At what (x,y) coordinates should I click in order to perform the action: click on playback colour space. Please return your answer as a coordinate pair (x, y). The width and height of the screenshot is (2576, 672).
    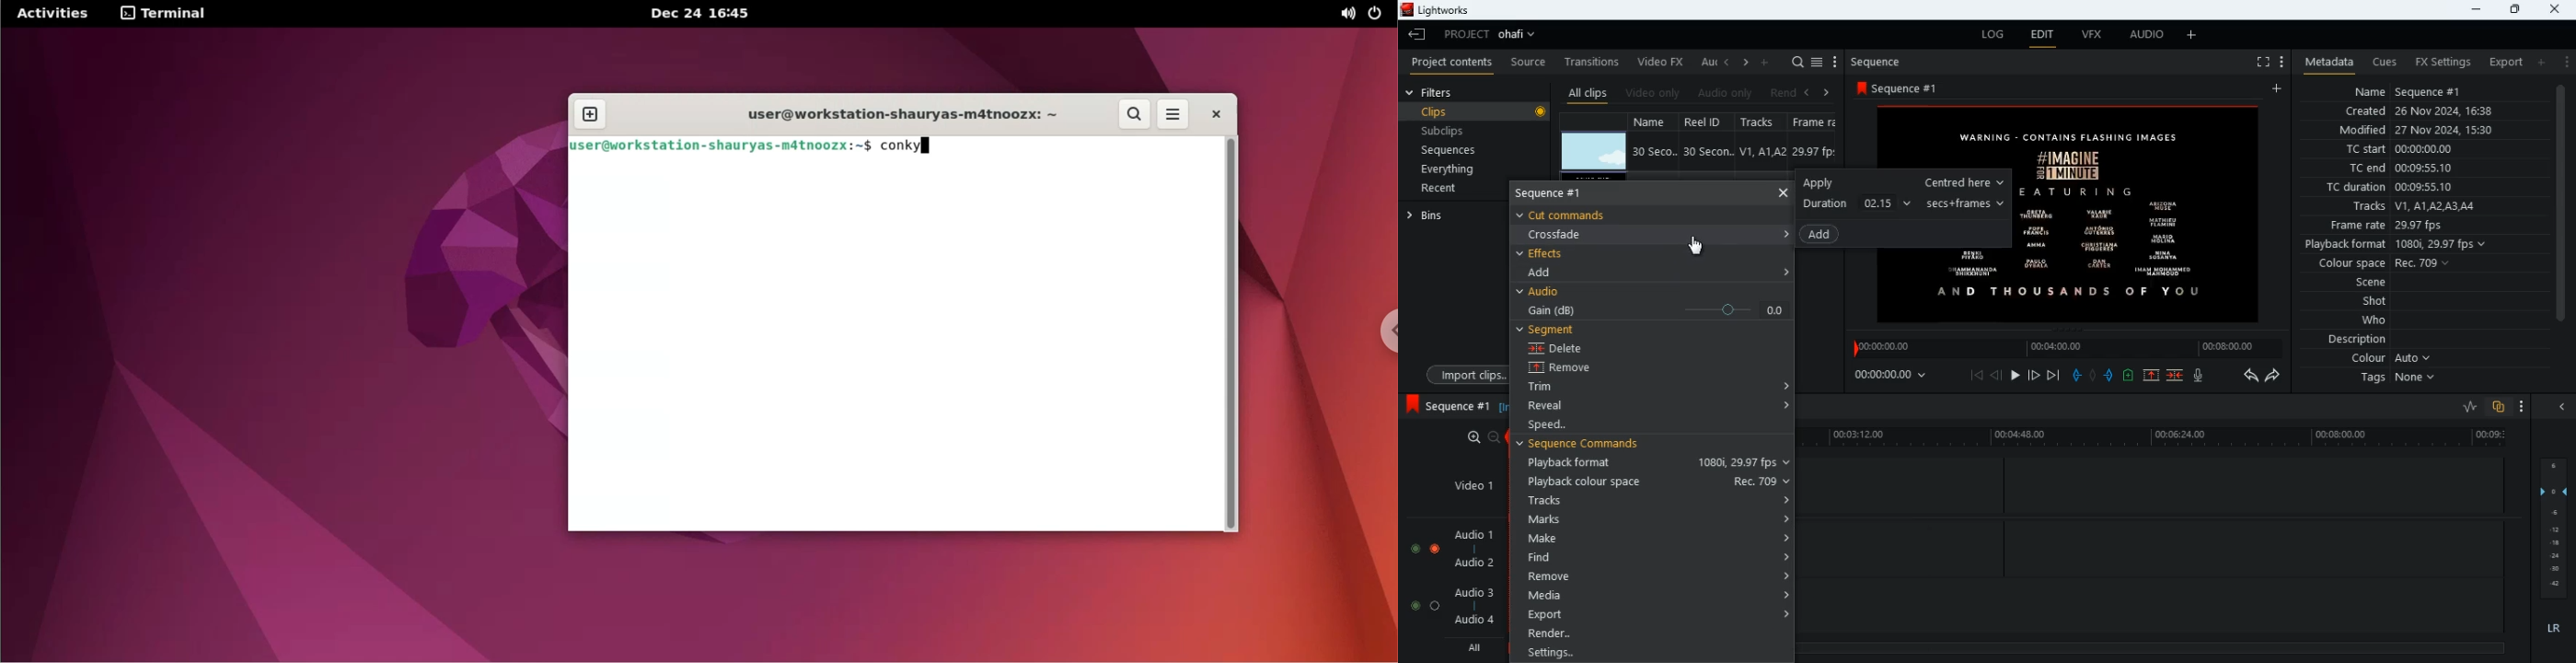
    Looking at the image, I should click on (1658, 482).